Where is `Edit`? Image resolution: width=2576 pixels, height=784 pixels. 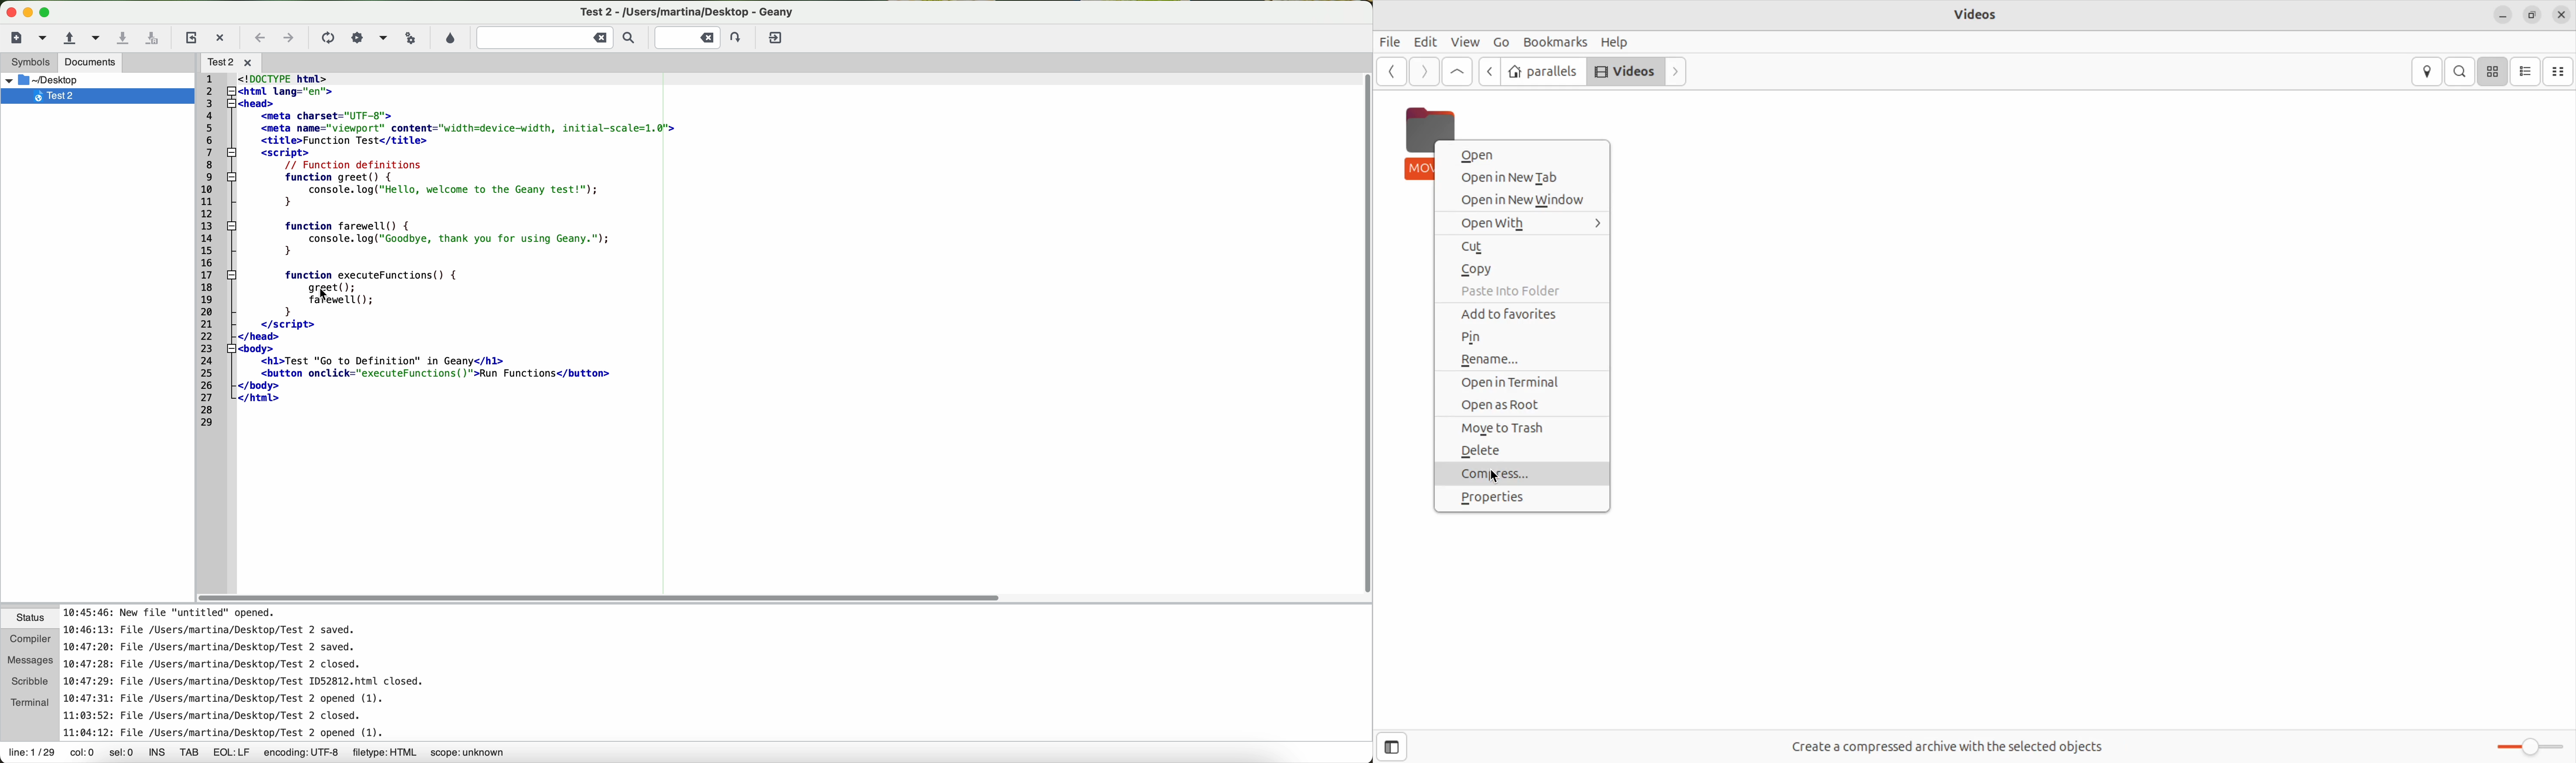 Edit is located at coordinates (1423, 41).